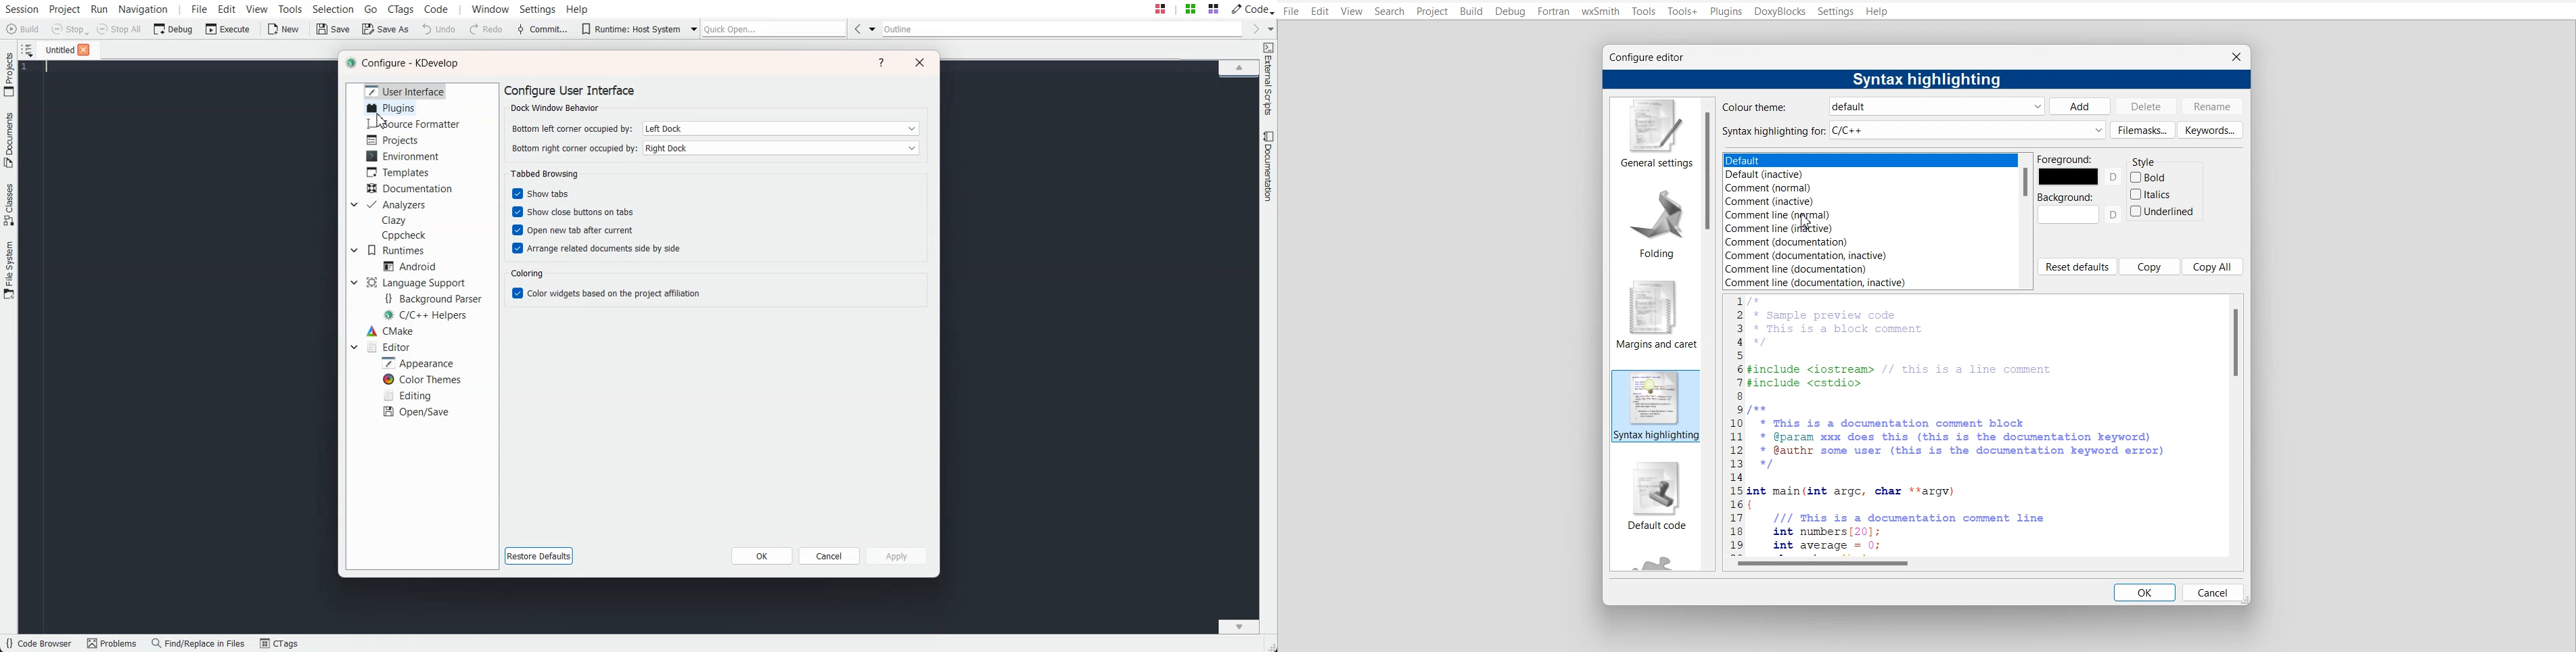 The image size is (2576, 672). What do you see at coordinates (1780, 11) in the screenshot?
I see `DoxyBlocks` at bounding box center [1780, 11].